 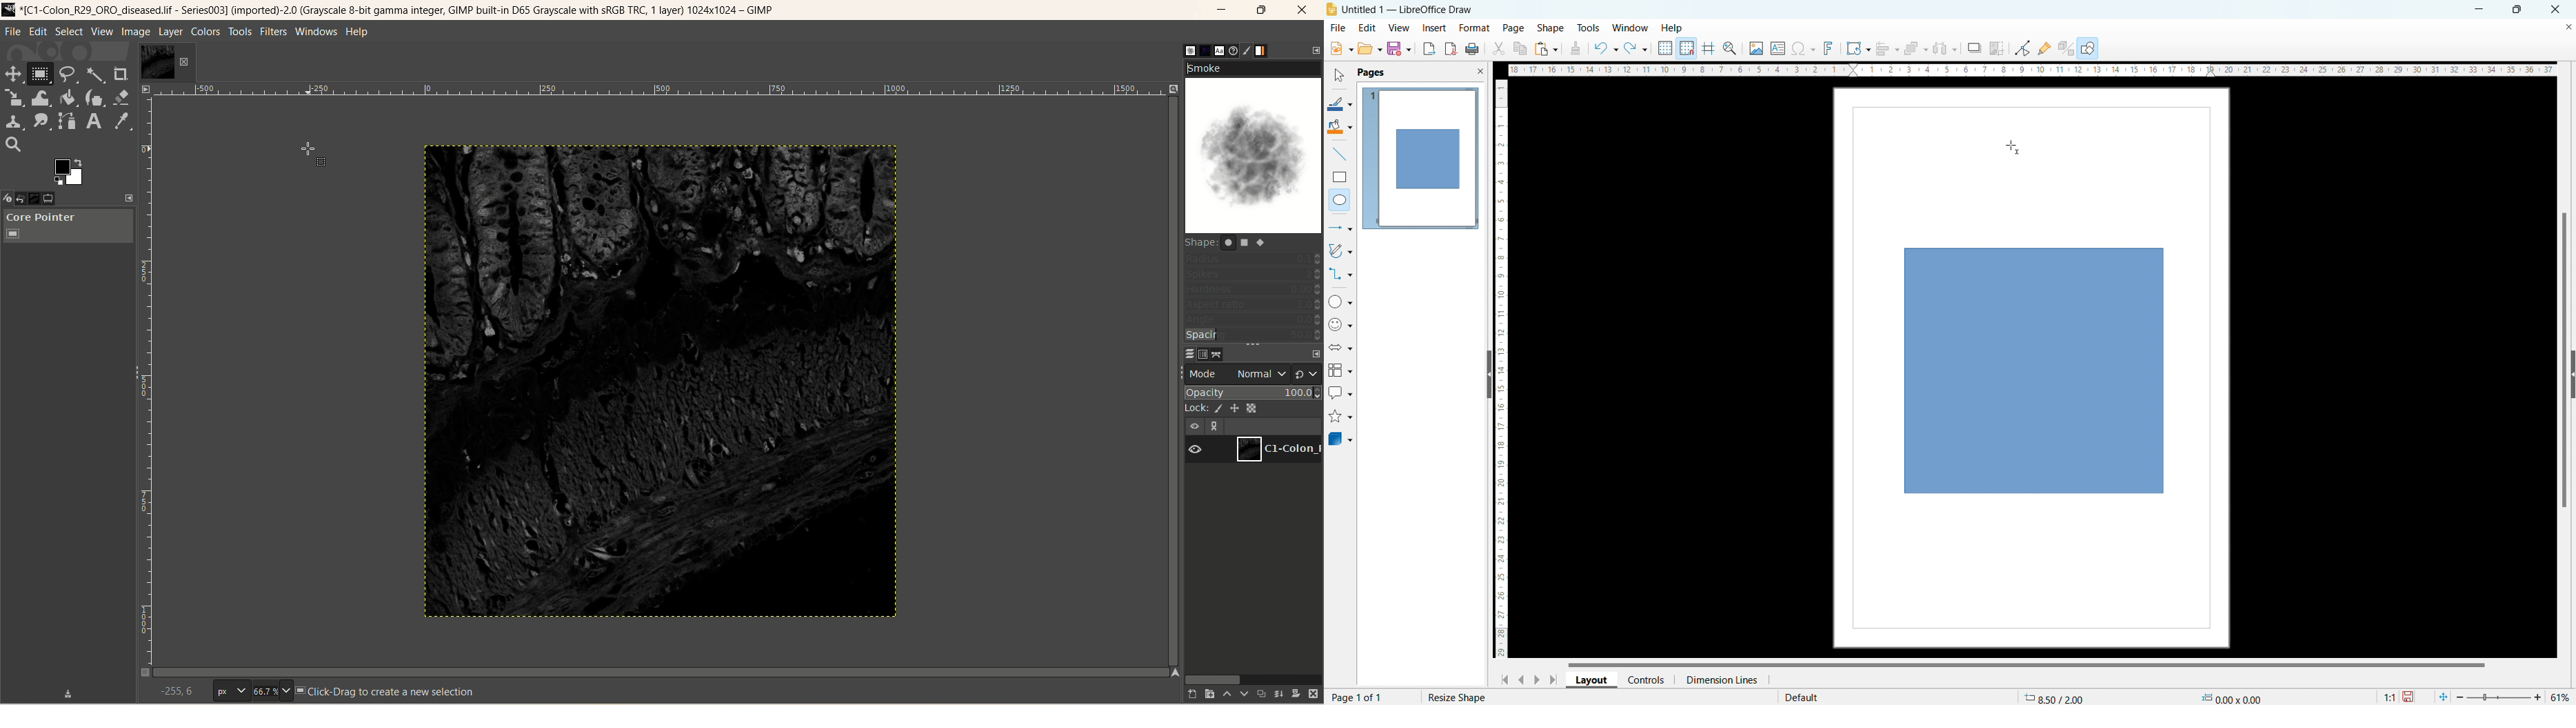 I want to click on insert text box, so click(x=1779, y=48).